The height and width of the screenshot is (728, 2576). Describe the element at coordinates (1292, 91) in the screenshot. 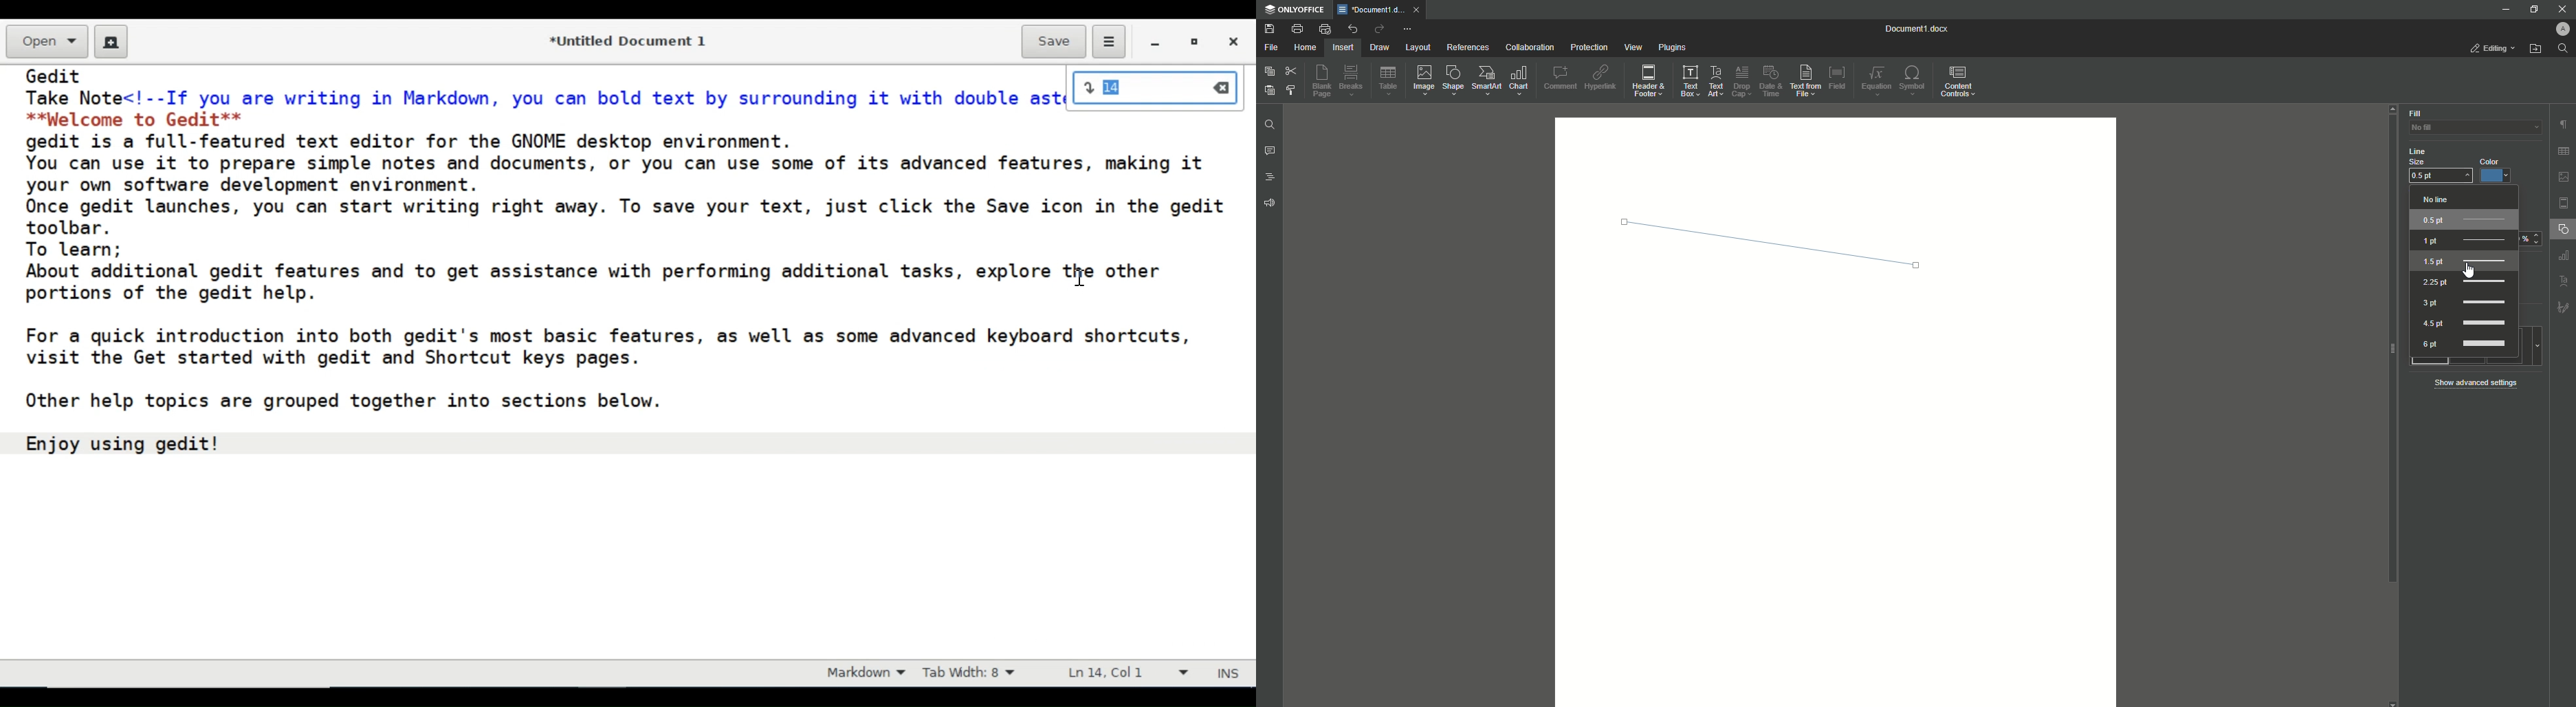

I see `Choose Styling` at that location.